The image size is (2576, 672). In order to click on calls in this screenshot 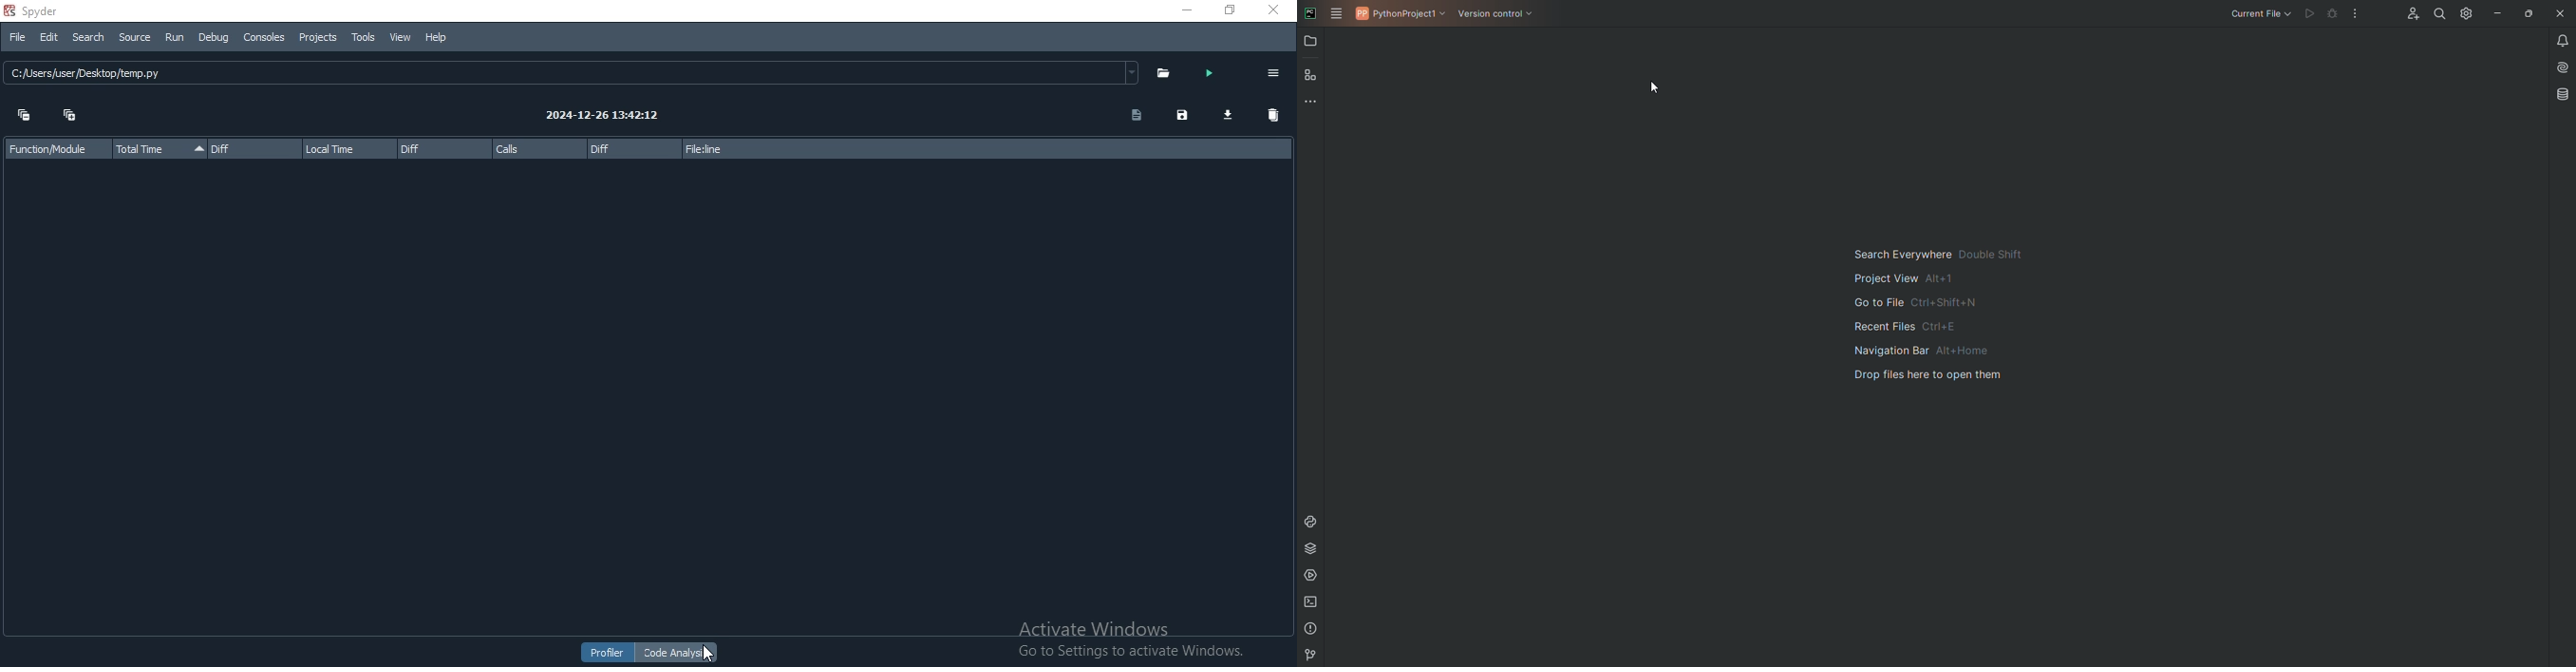, I will do `click(538, 148)`.